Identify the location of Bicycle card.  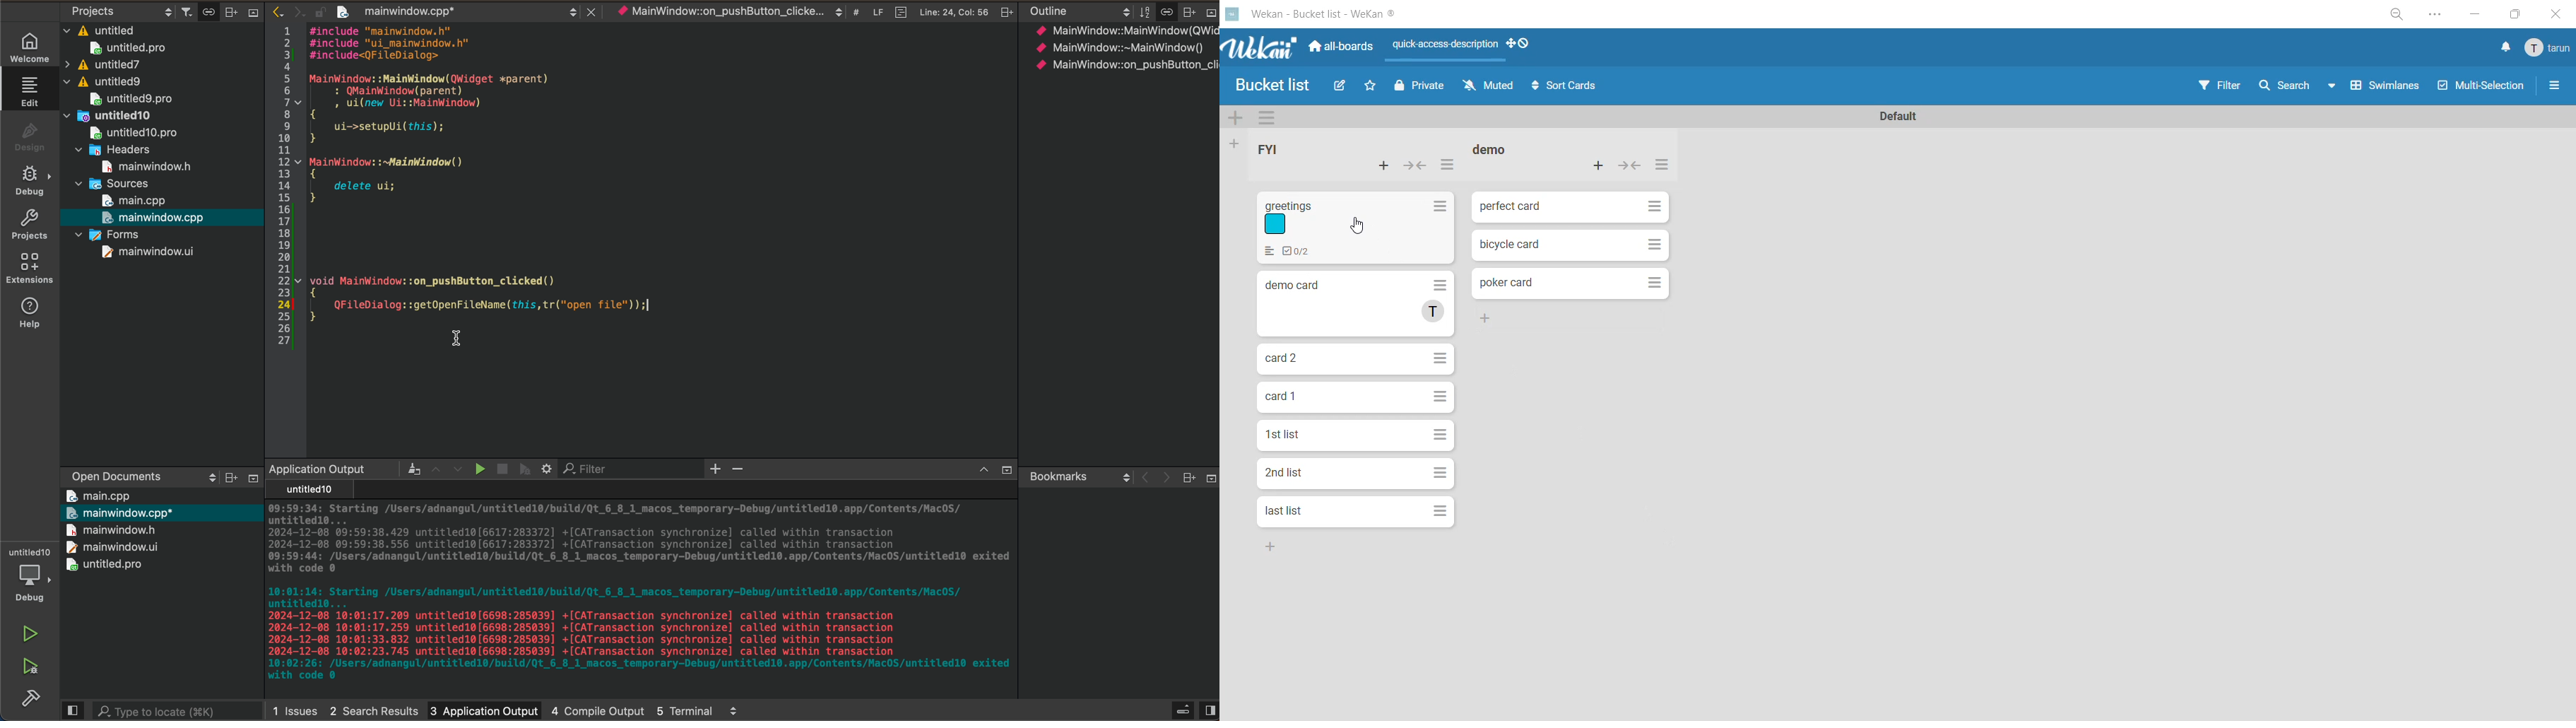
(1571, 245).